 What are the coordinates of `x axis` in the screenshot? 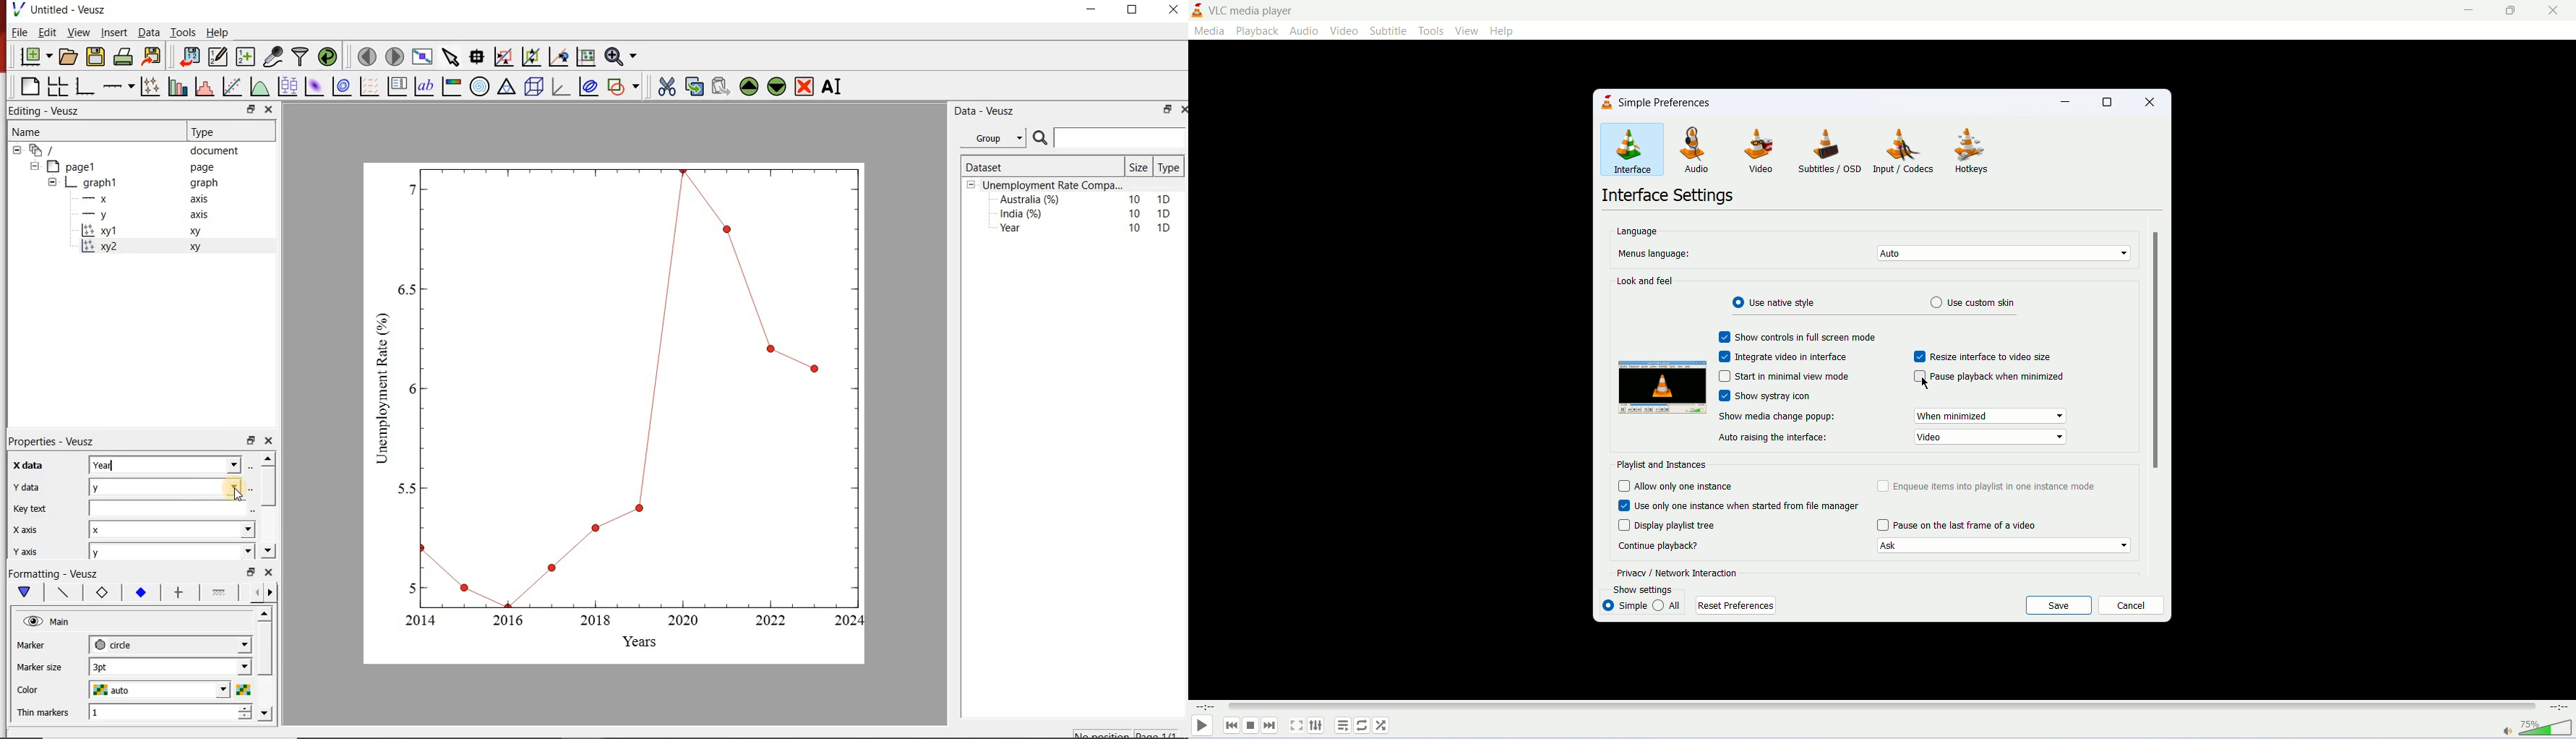 It's located at (26, 529).